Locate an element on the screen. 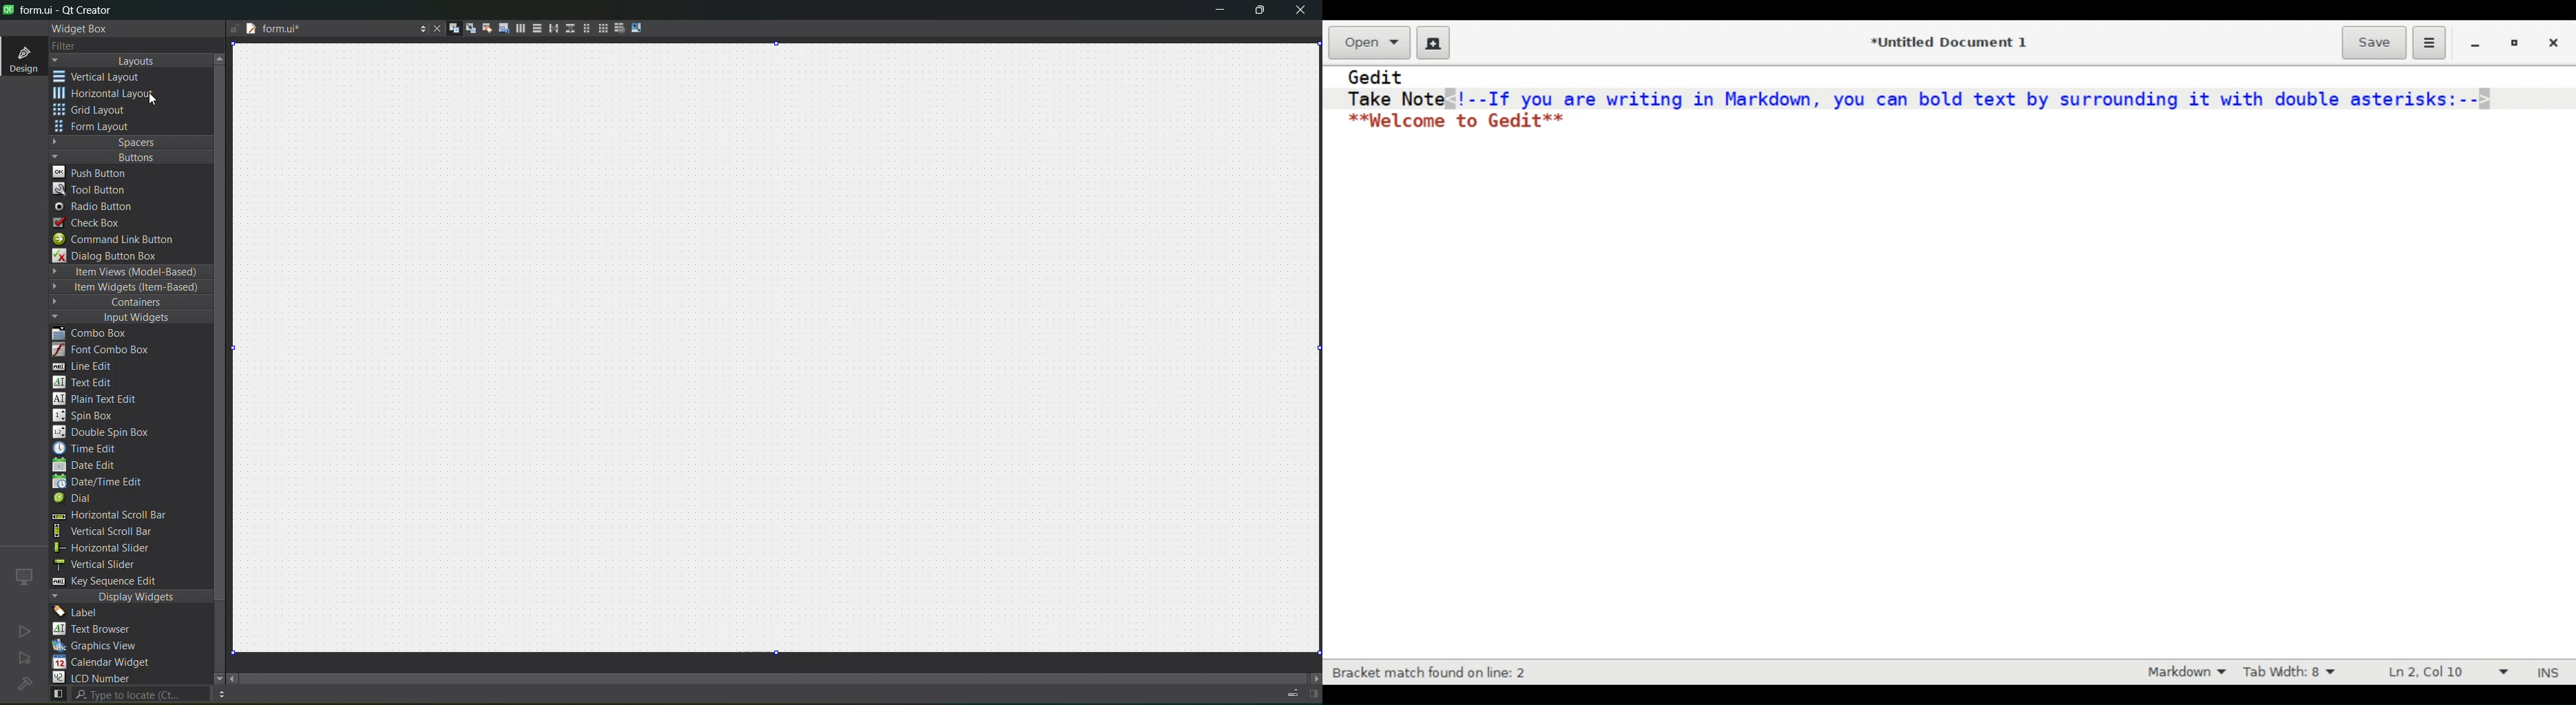 This screenshot has width=2576, height=728. time edit is located at coordinates (90, 448).